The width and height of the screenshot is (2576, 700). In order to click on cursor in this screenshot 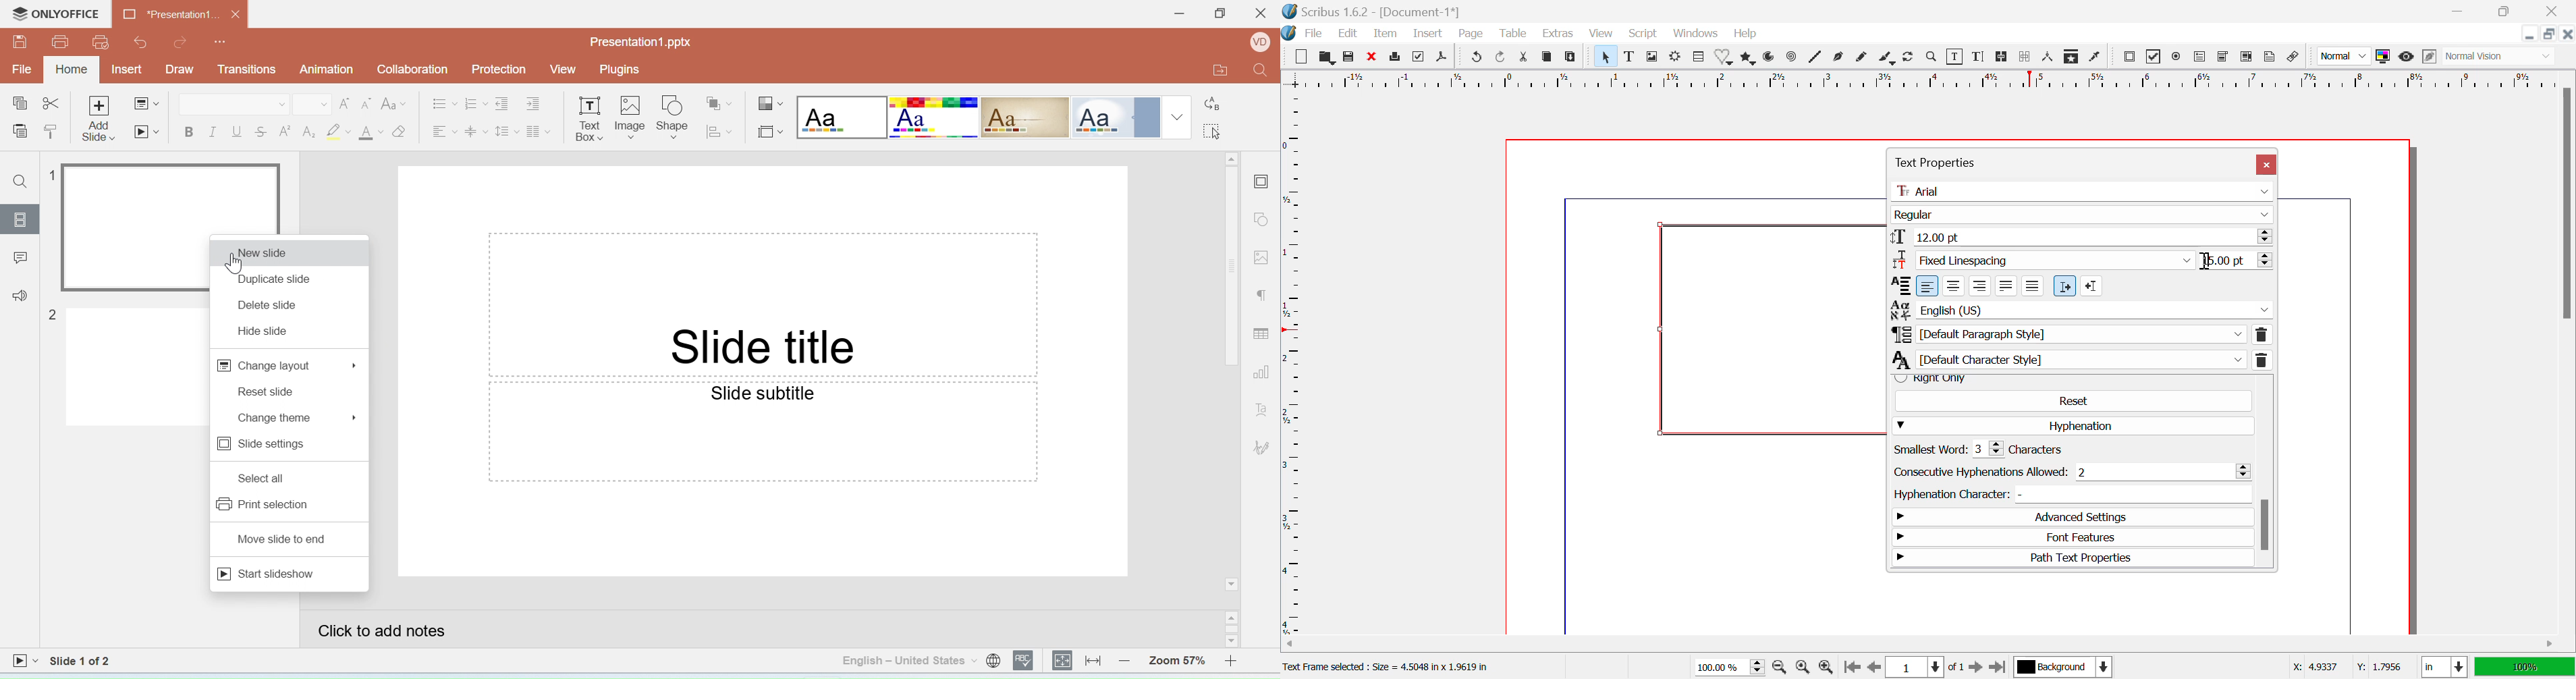, I will do `click(229, 267)`.